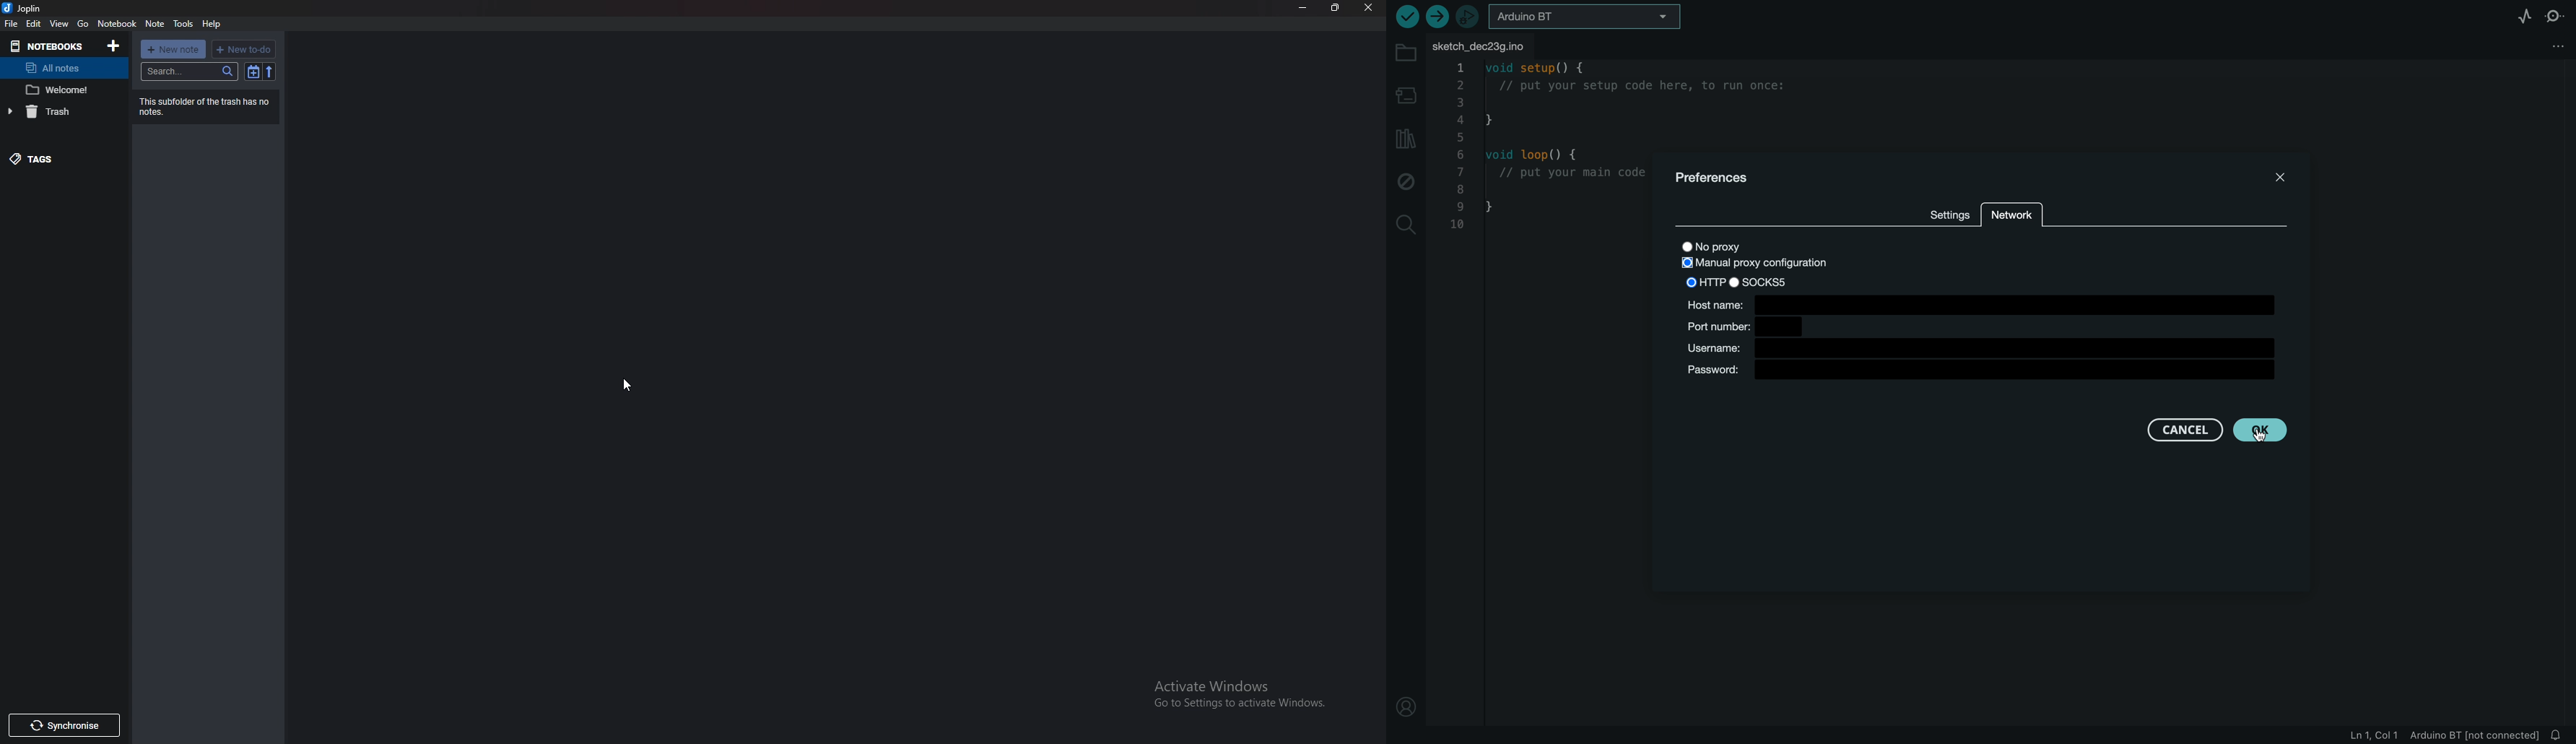 This screenshot has height=756, width=2576. Describe the element at coordinates (1243, 694) in the screenshot. I see `Activate windows pop up` at that location.